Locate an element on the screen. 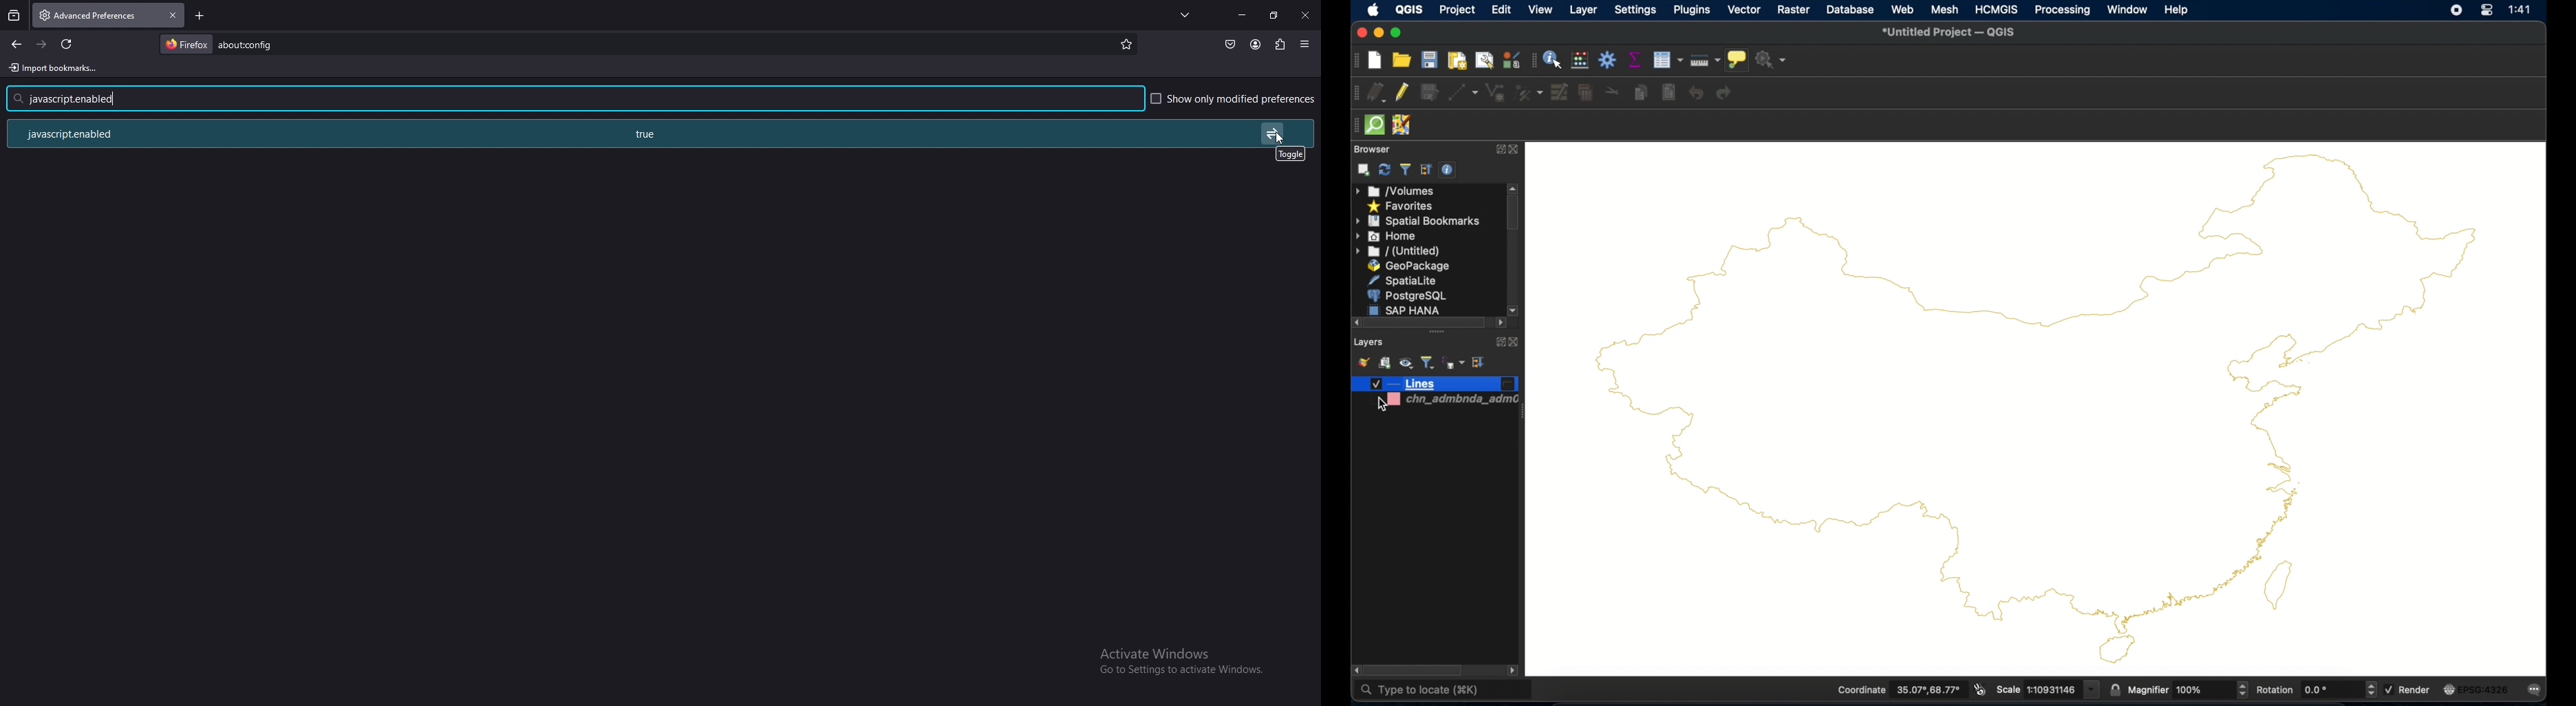 Image resolution: width=2576 pixels, height=728 pixels. recent browsing is located at coordinates (14, 16).